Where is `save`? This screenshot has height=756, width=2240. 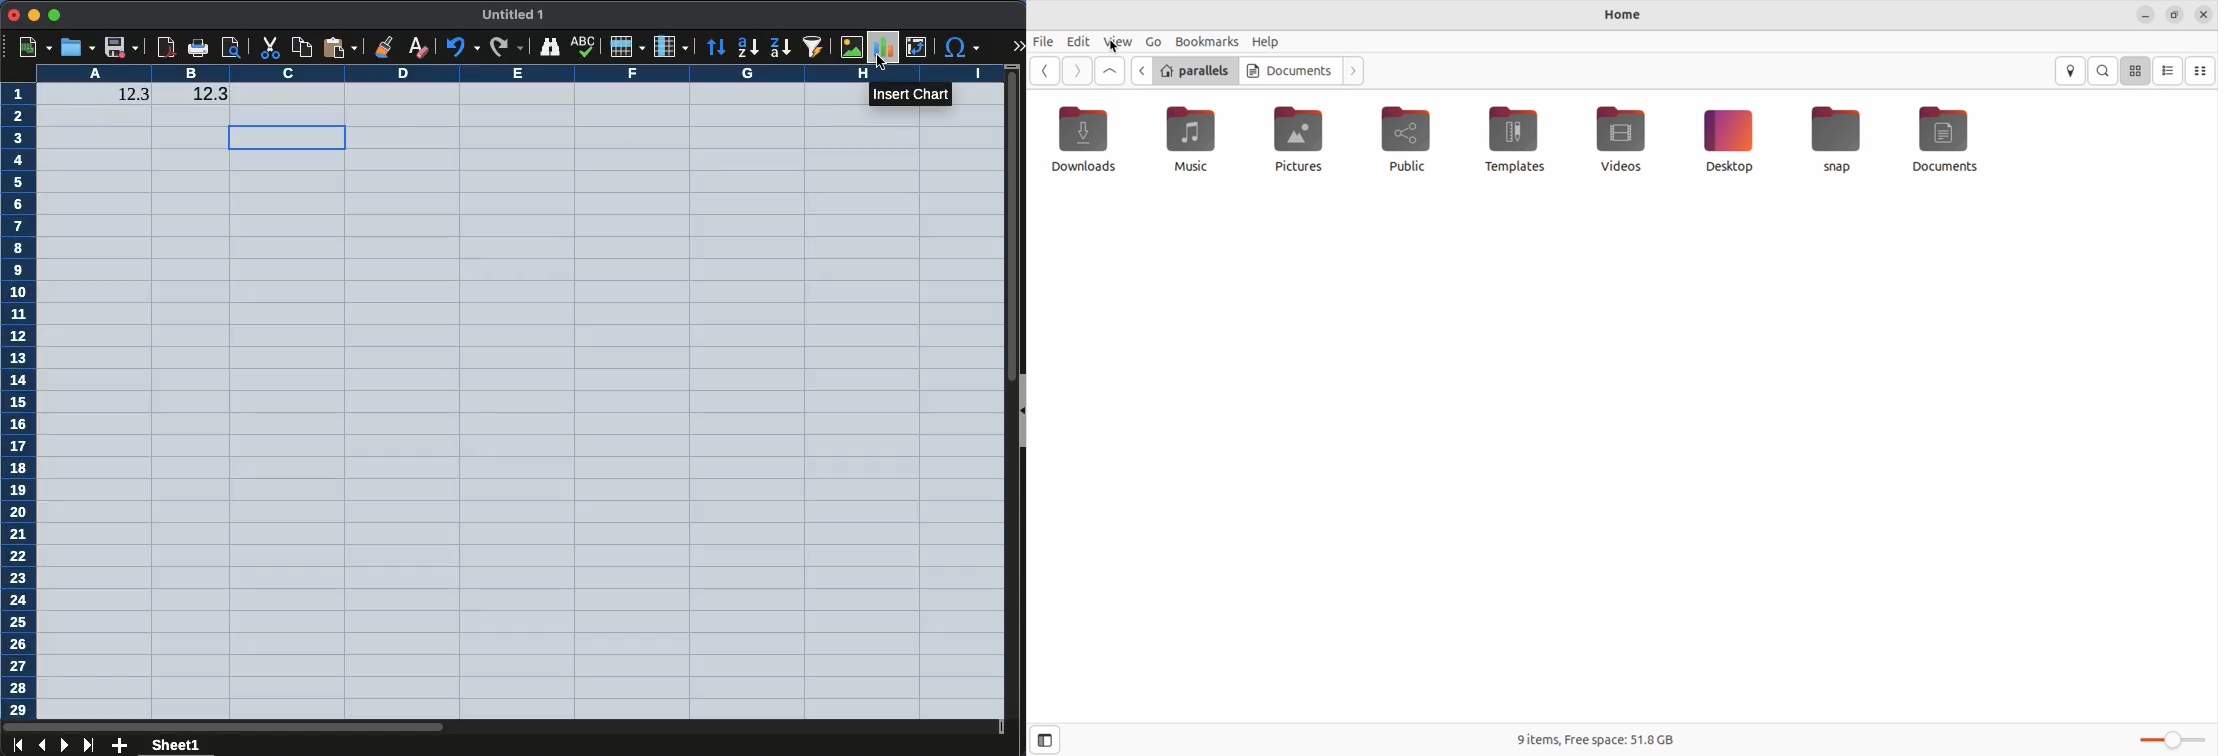
save is located at coordinates (121, 48).